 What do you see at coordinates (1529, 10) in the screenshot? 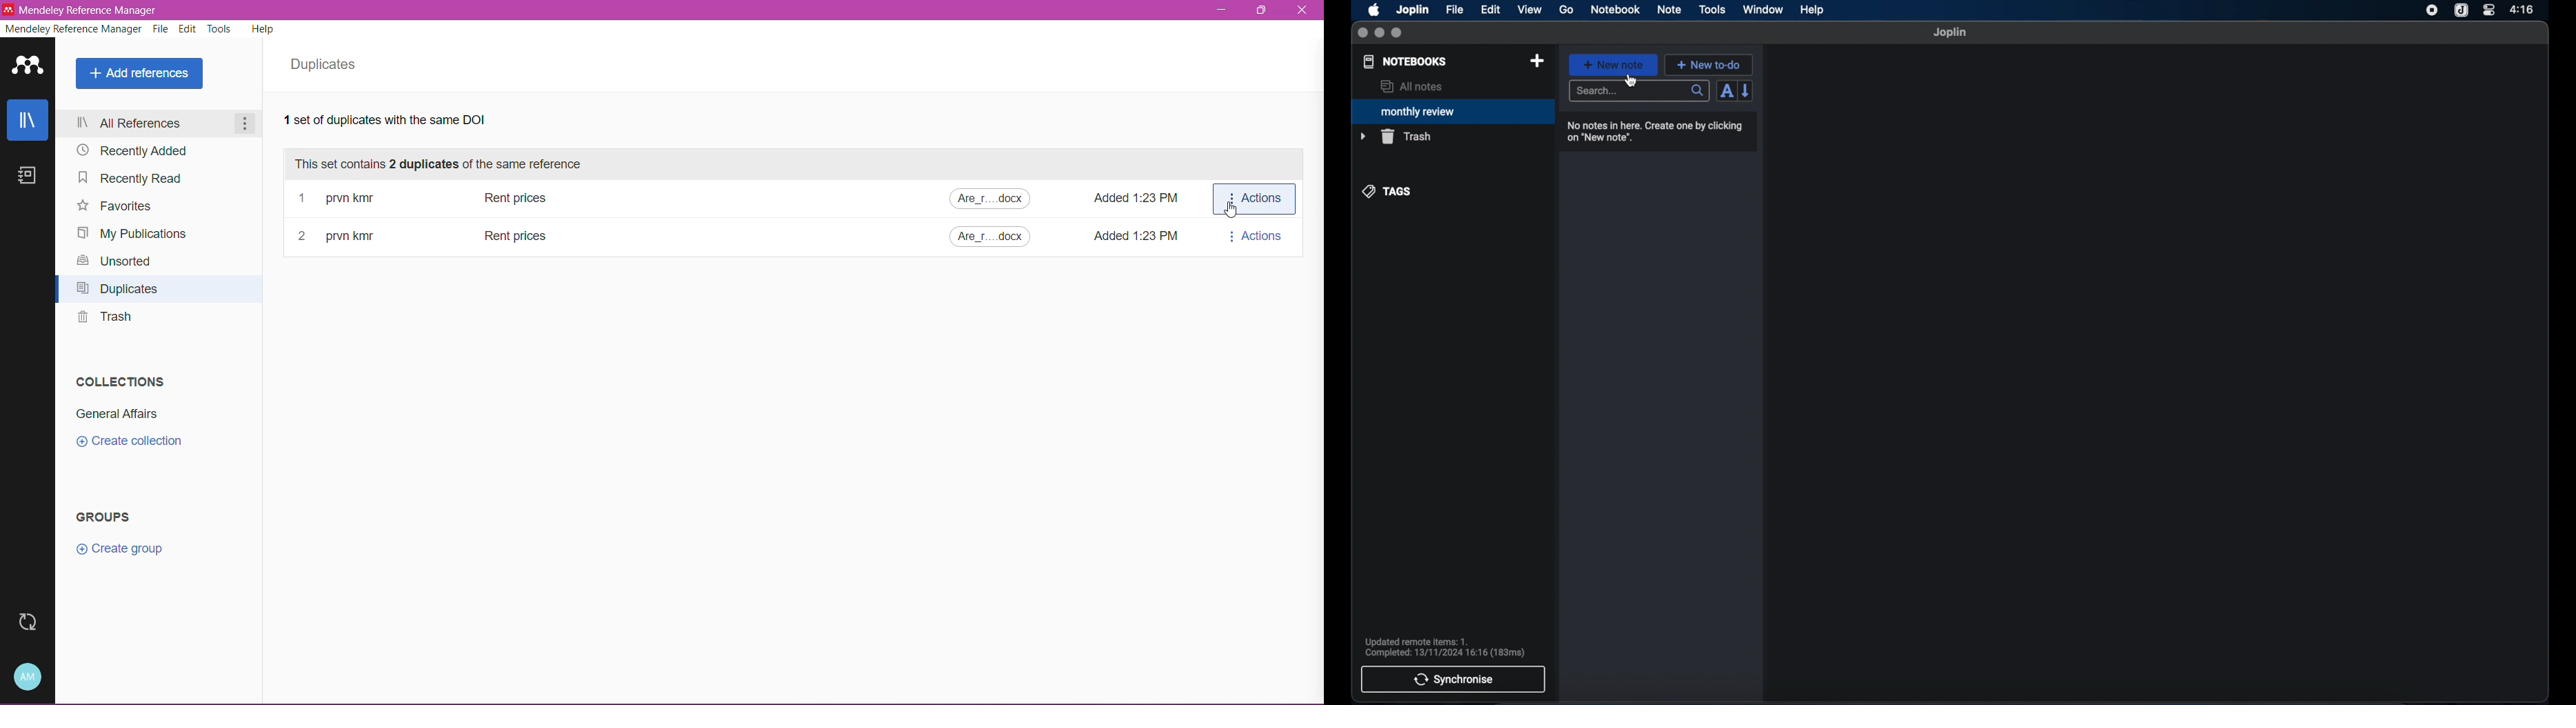
I see `view` at bounding box center [1529, 10].